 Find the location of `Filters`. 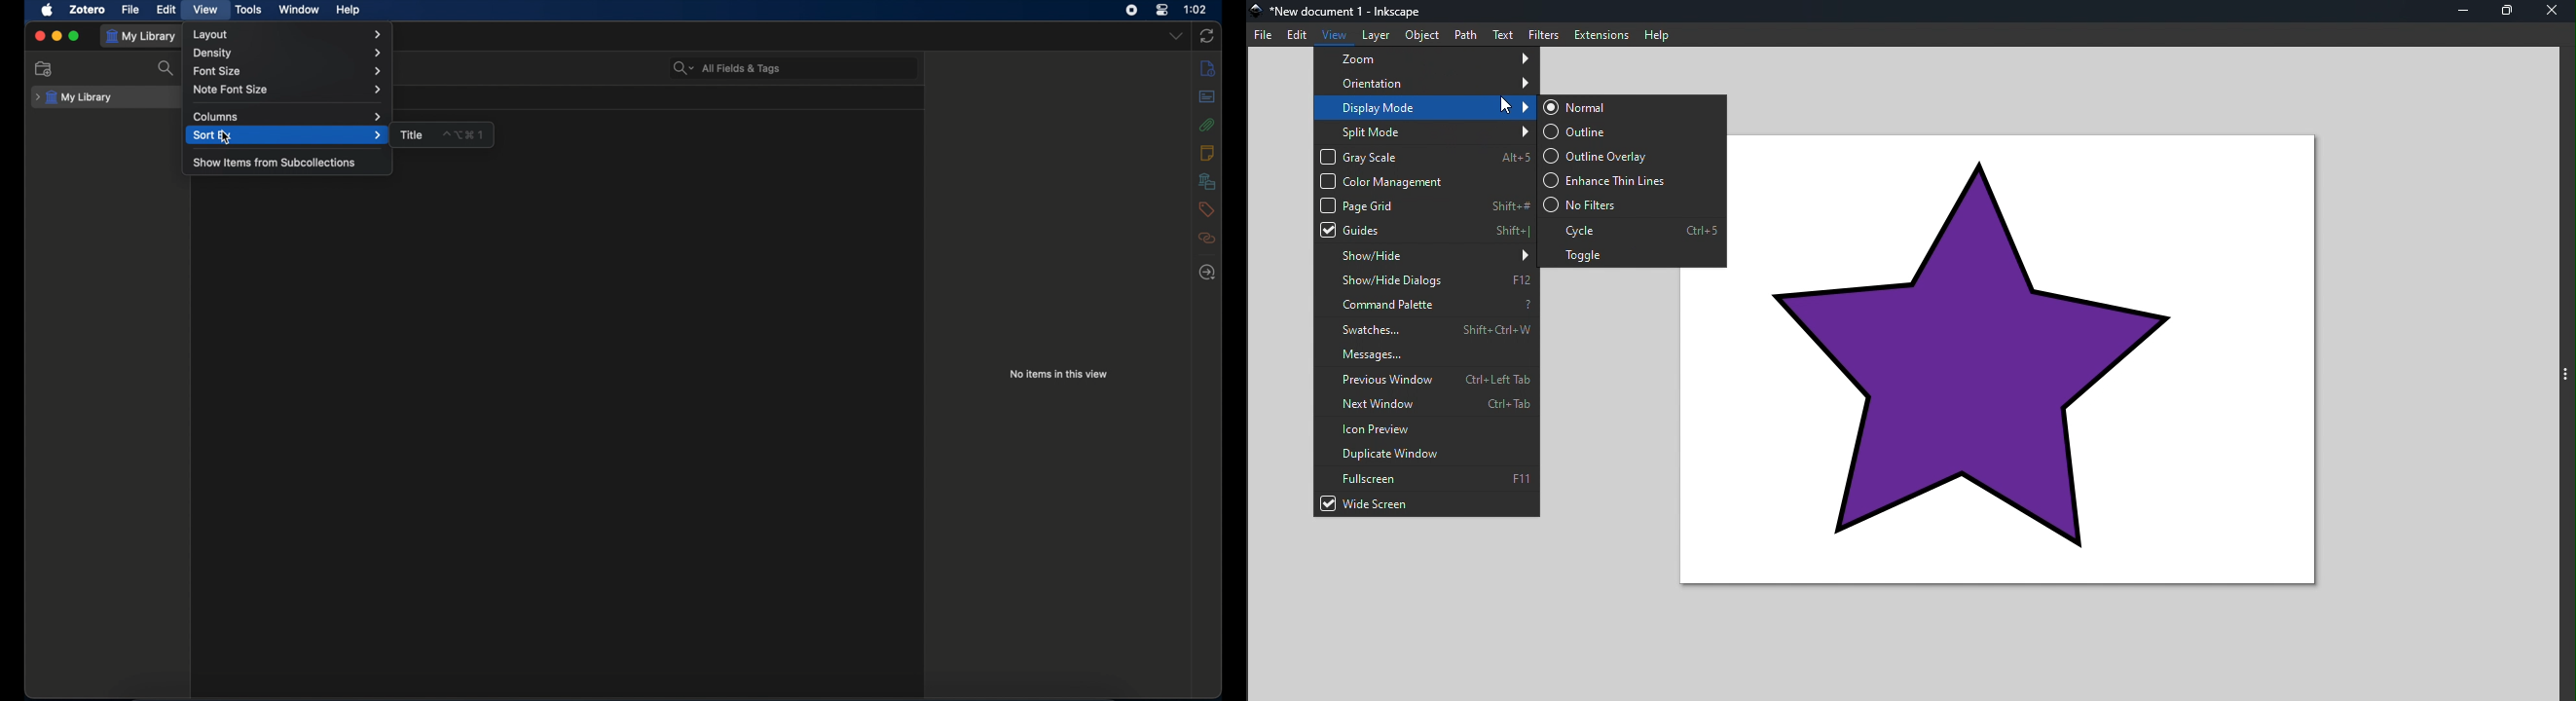

Filters is located at coordinates (1539, 36).